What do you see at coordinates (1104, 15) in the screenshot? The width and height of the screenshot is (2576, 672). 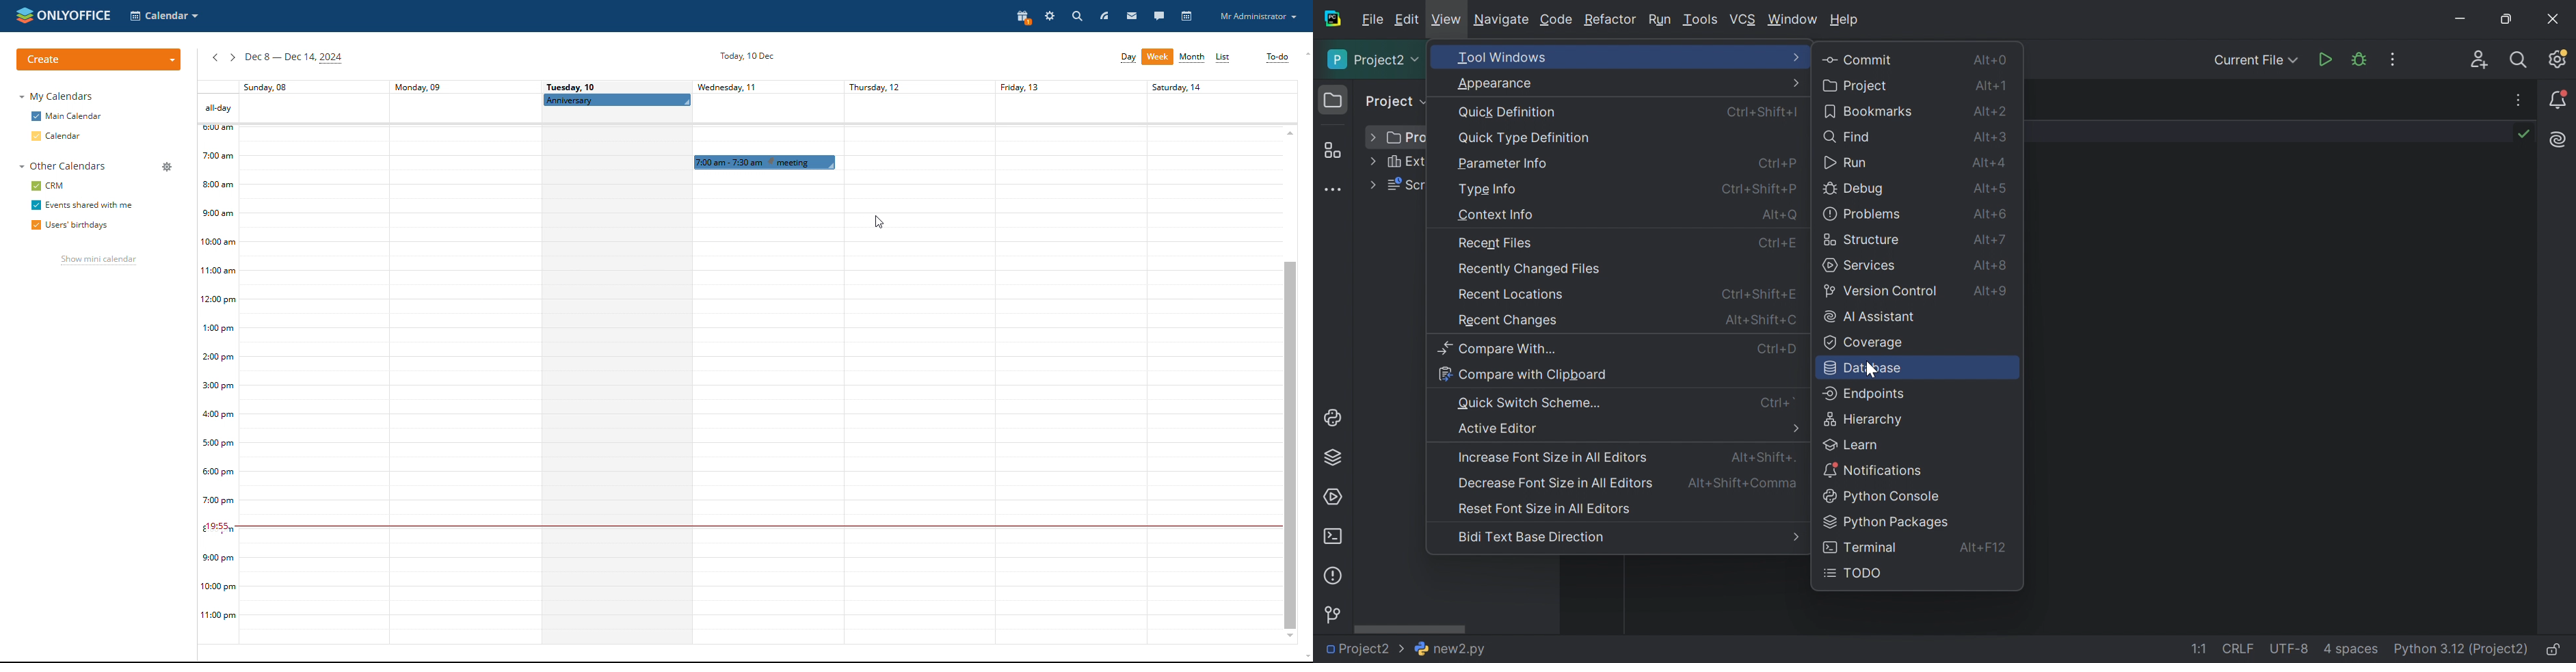 I see `feed` at bounding box center [1104, 15].